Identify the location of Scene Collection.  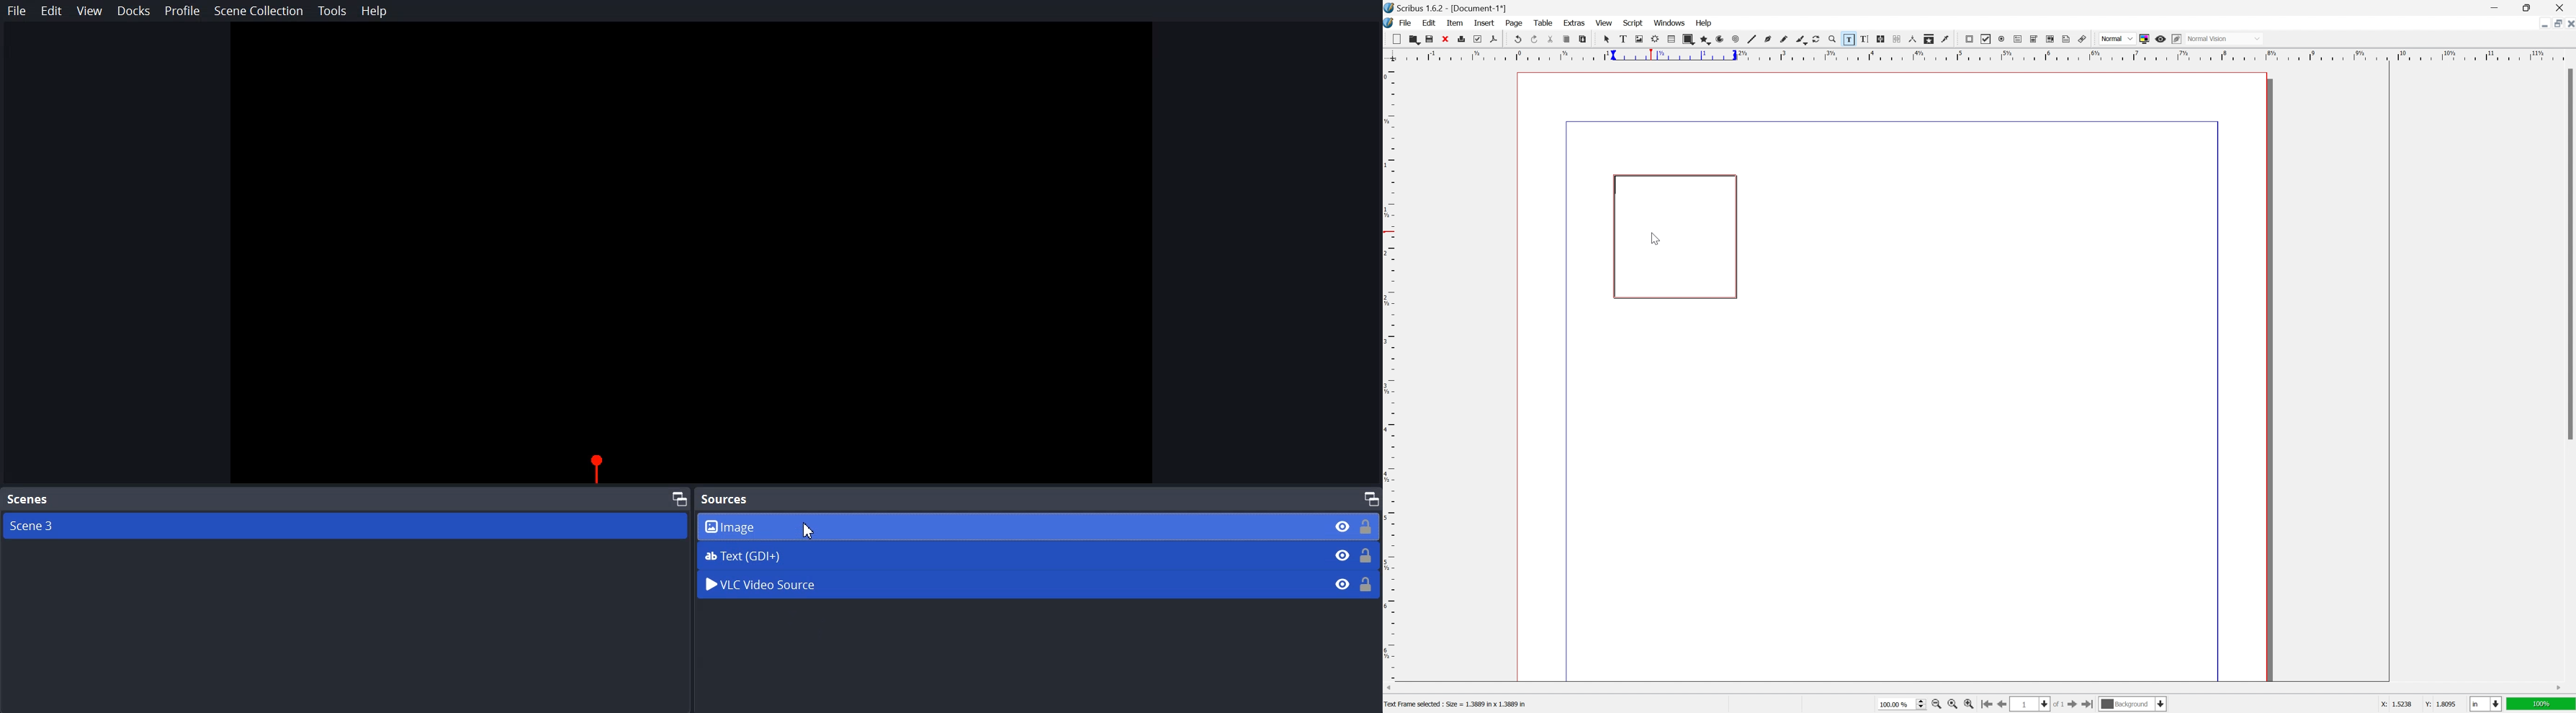
(259, 13).